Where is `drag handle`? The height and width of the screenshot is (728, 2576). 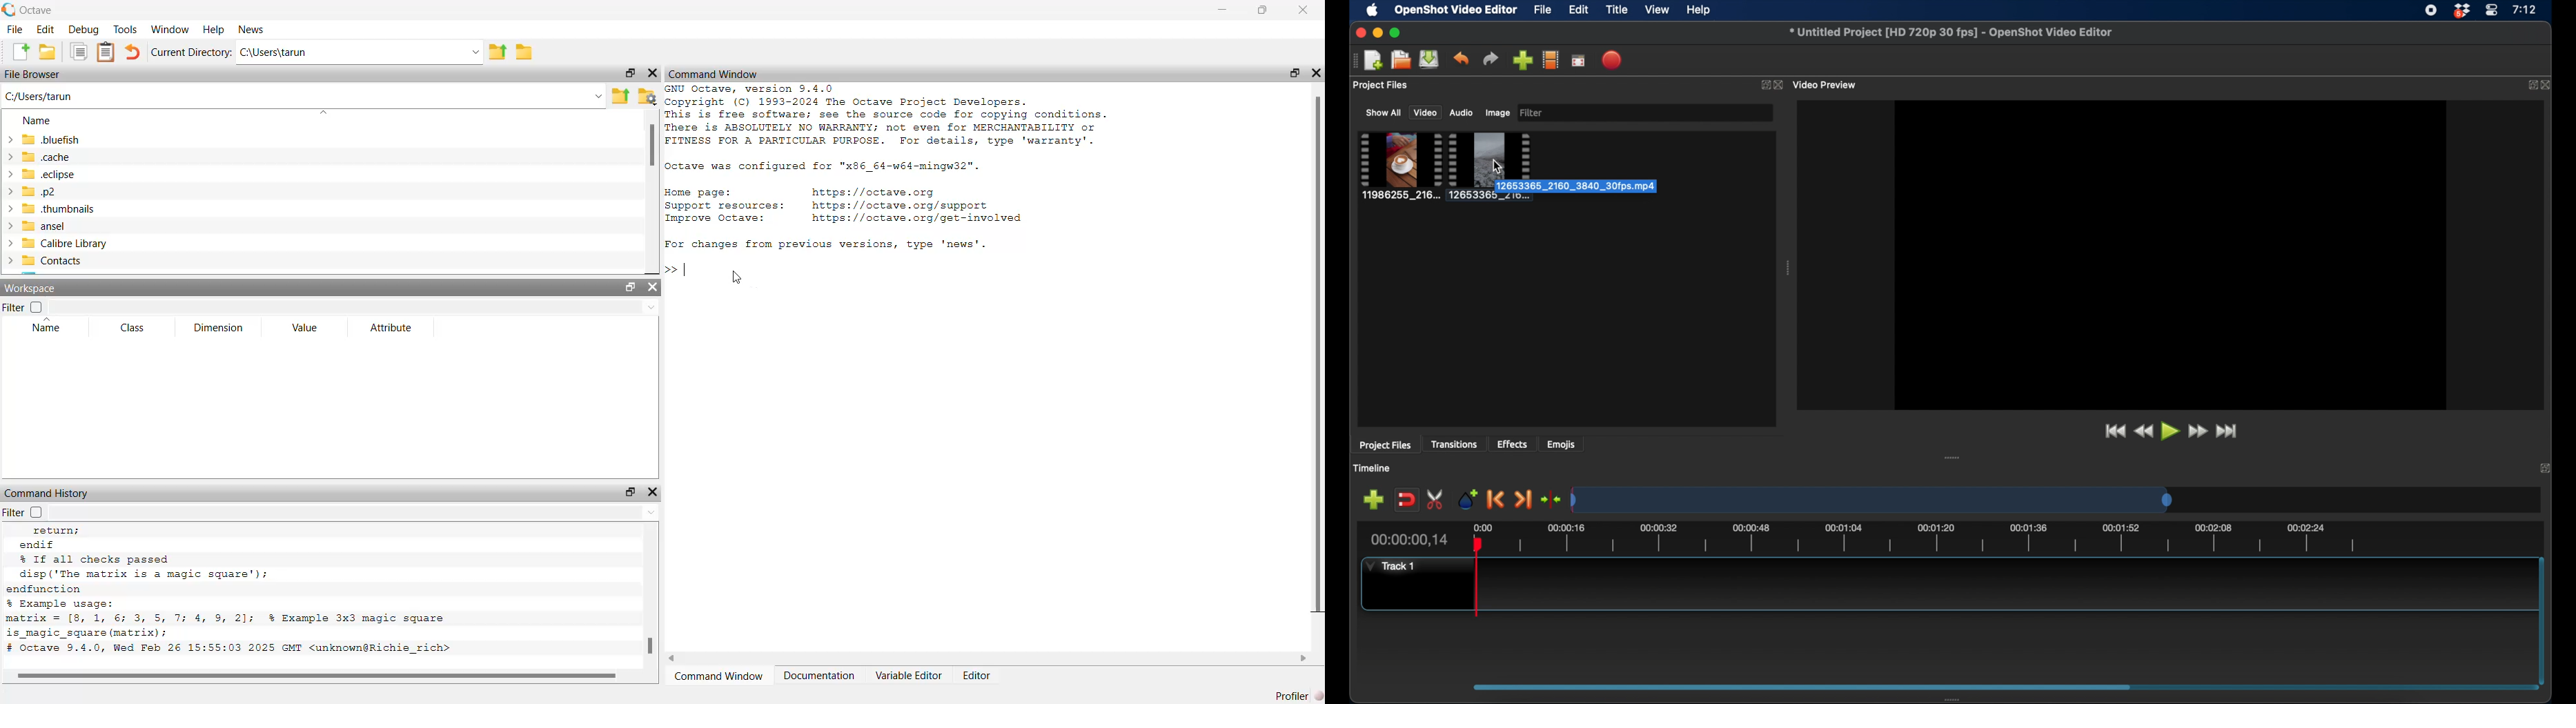
drag handle is located at coordinates (1787, 268).